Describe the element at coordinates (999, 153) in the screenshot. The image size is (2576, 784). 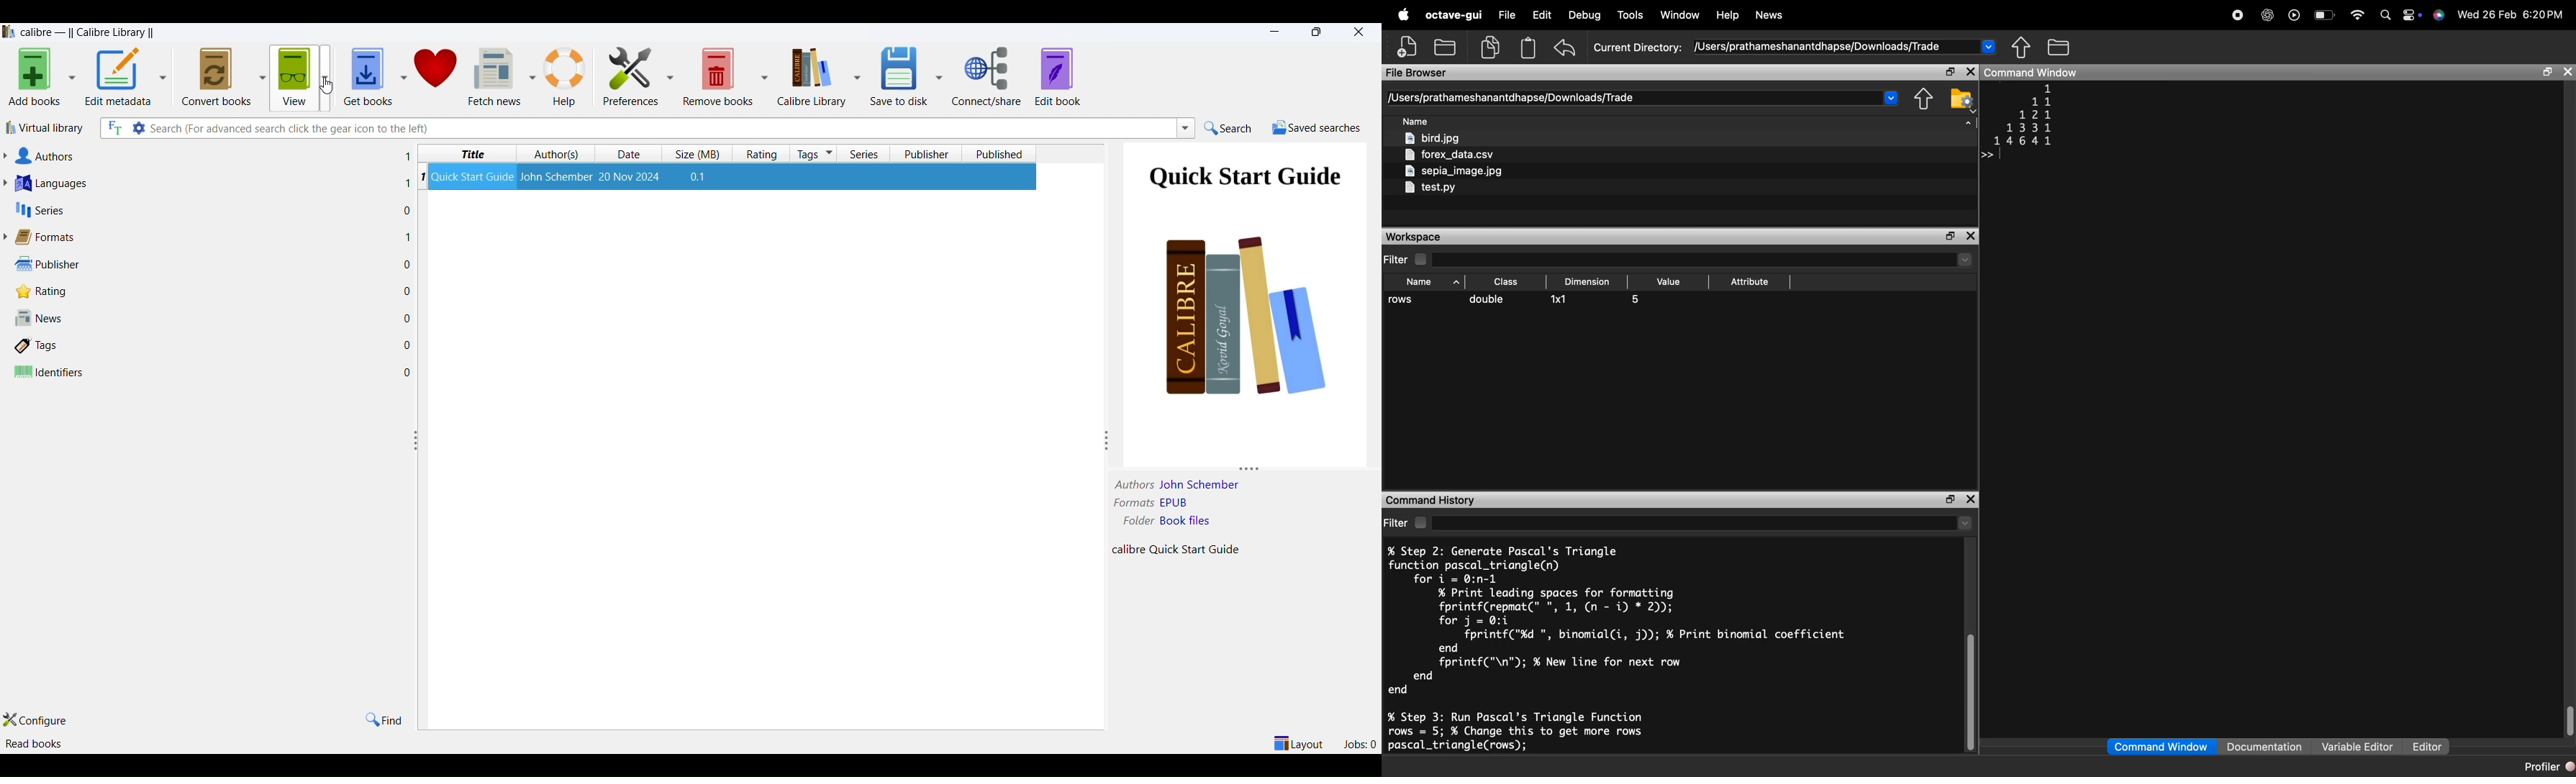
I see `published` at that location.